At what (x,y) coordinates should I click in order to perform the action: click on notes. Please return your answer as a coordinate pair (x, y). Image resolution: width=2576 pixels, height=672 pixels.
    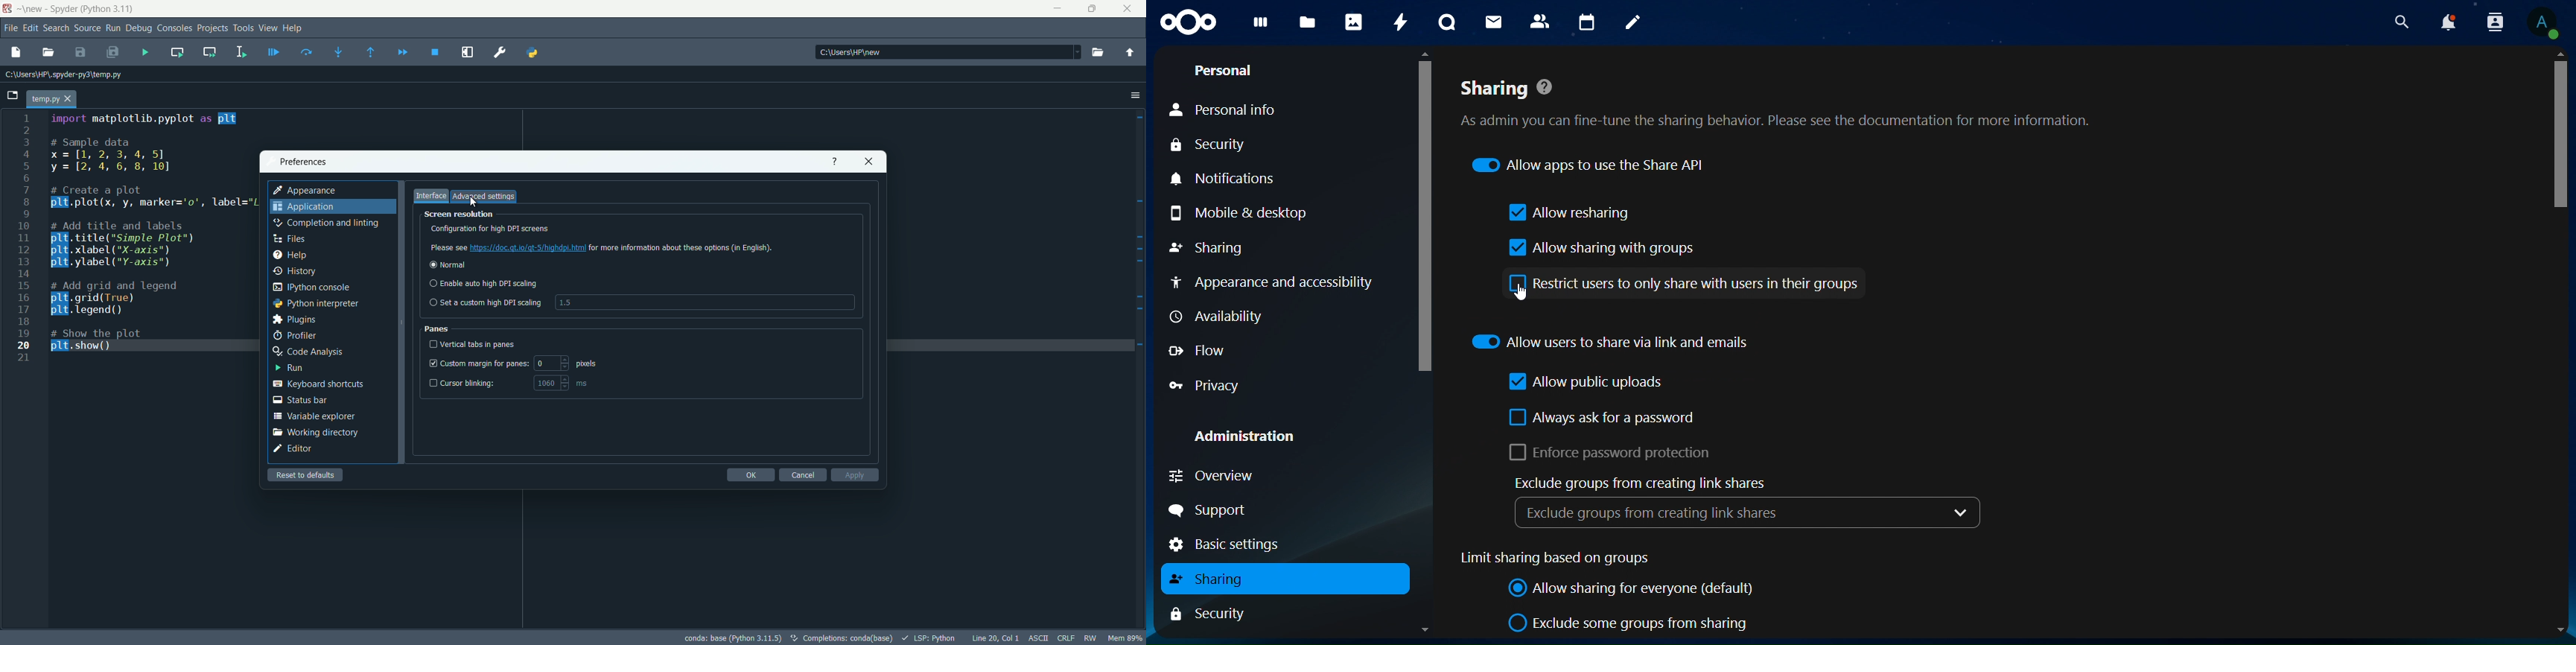
    Looking at the image, I should click on (1636, 24).